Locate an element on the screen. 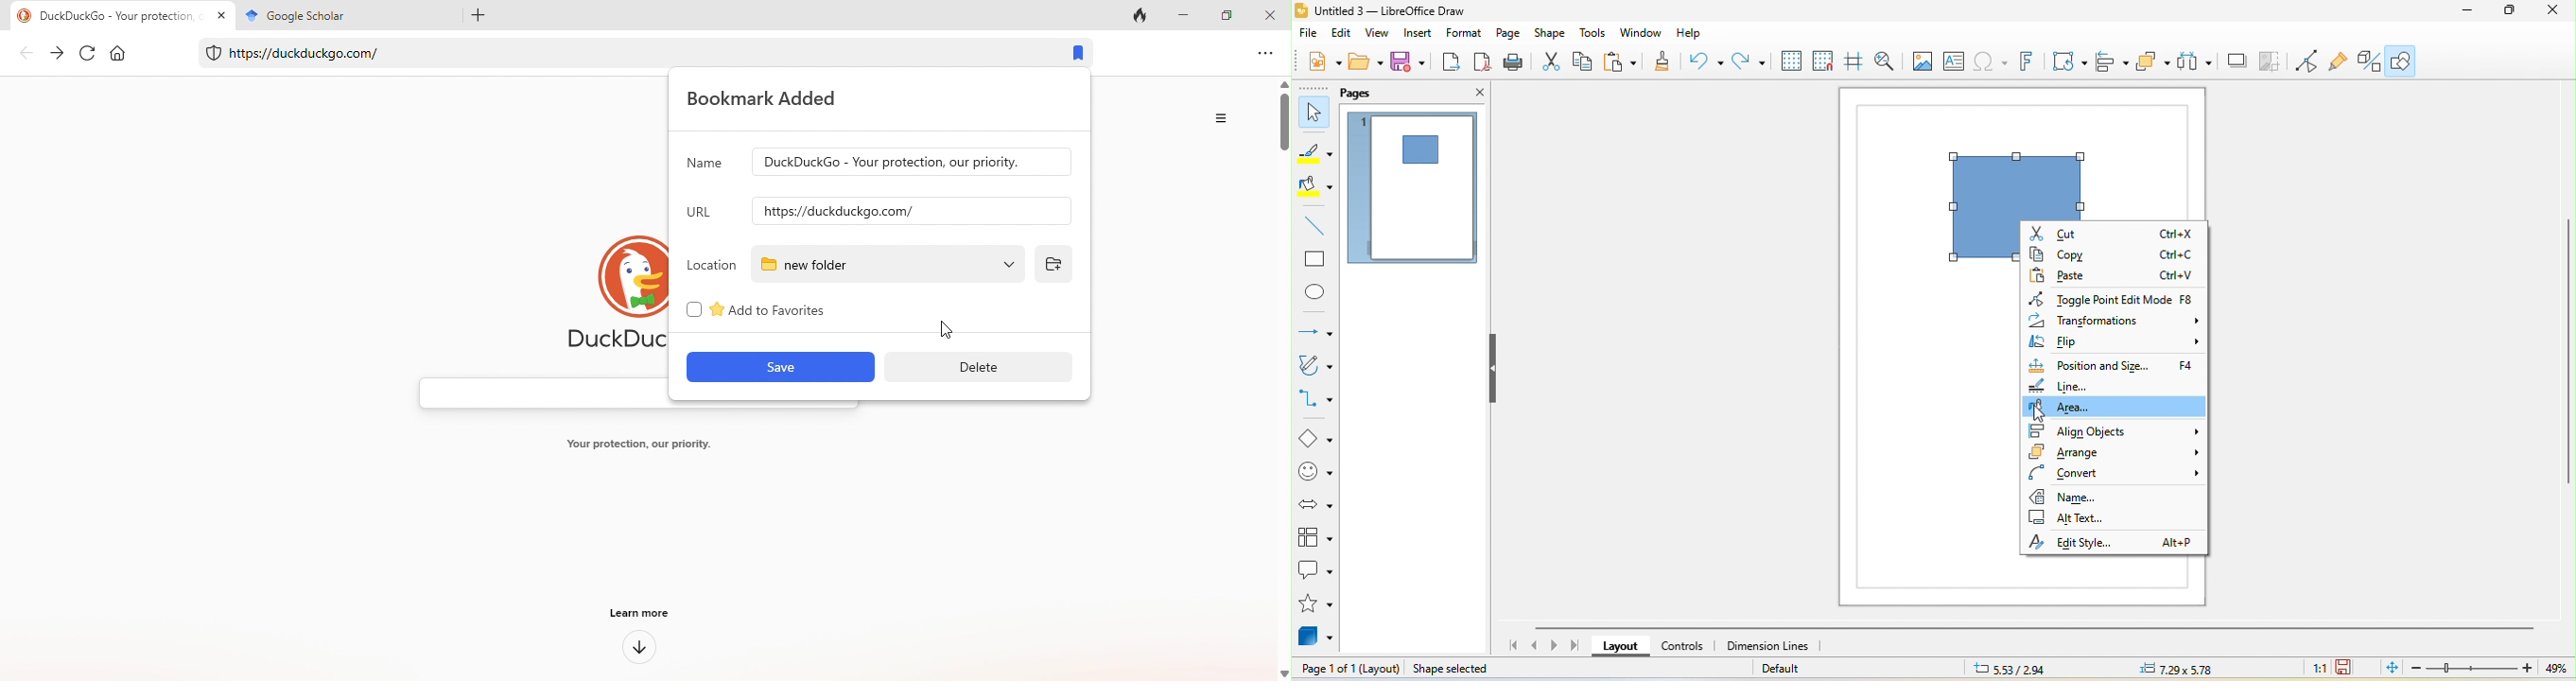  arrange is located at coordinates (2116, 452).